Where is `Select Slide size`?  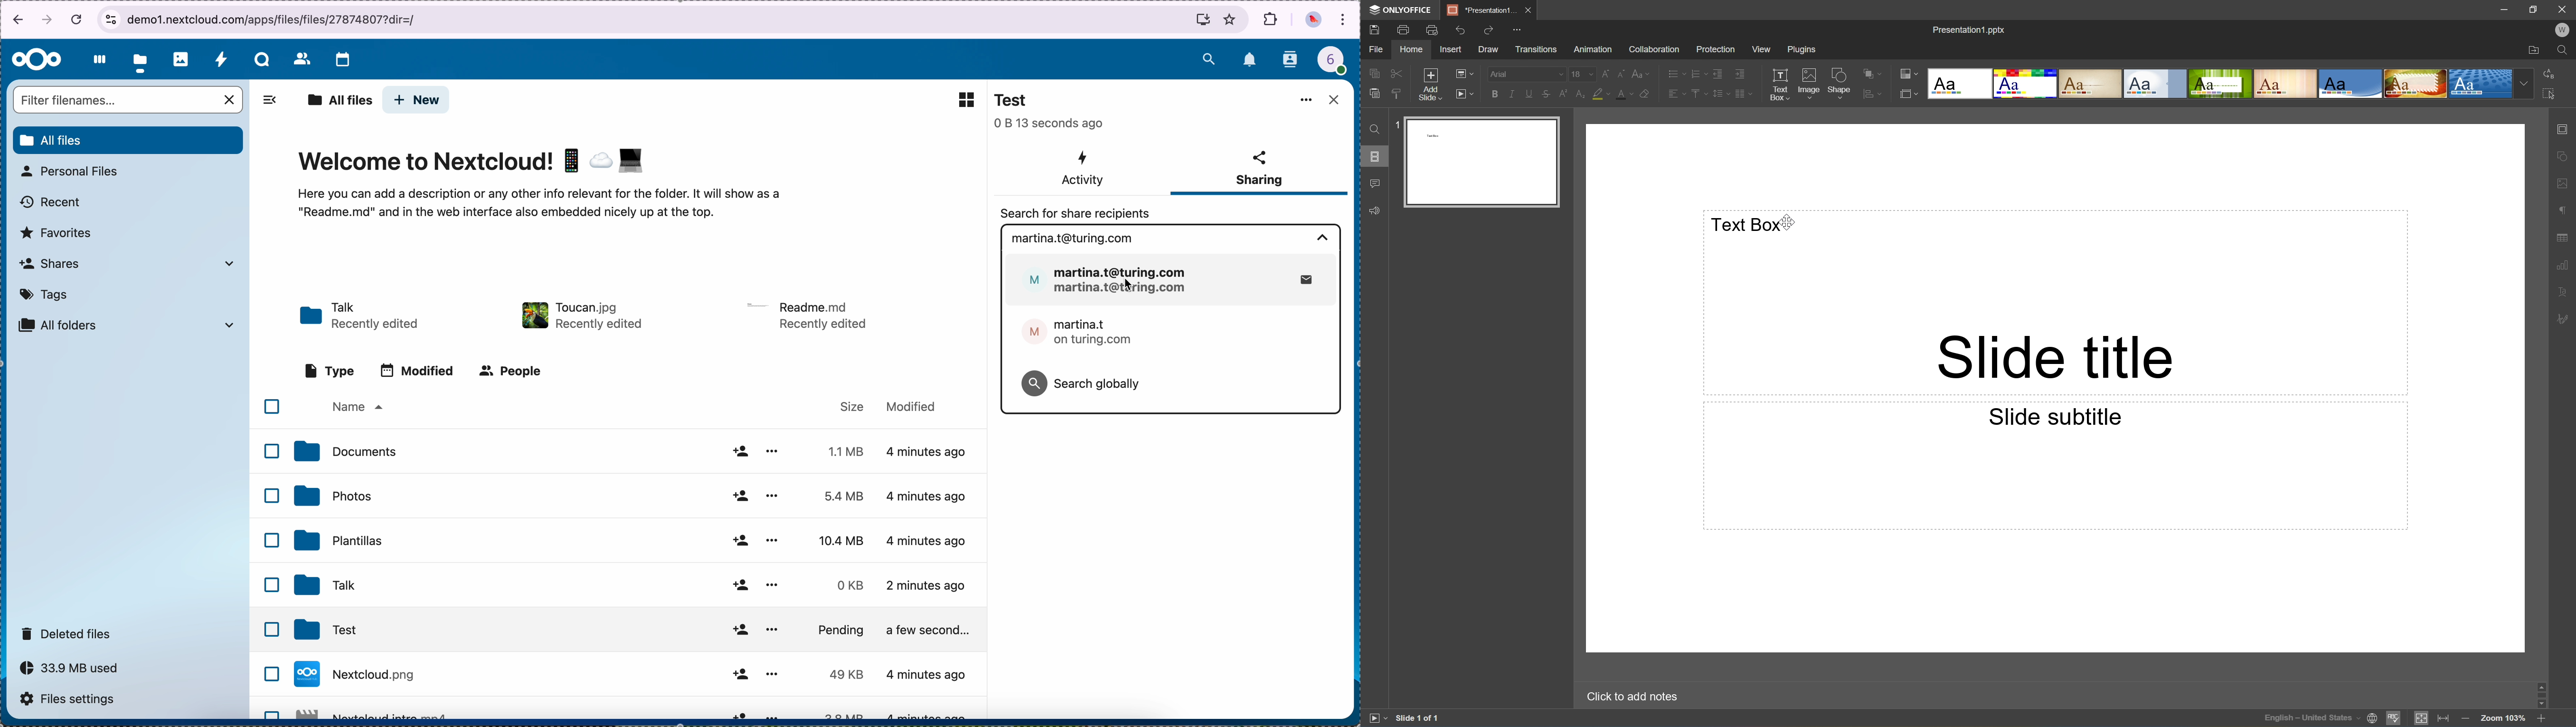 Select Slide size is located at coordinates (1907, 94).